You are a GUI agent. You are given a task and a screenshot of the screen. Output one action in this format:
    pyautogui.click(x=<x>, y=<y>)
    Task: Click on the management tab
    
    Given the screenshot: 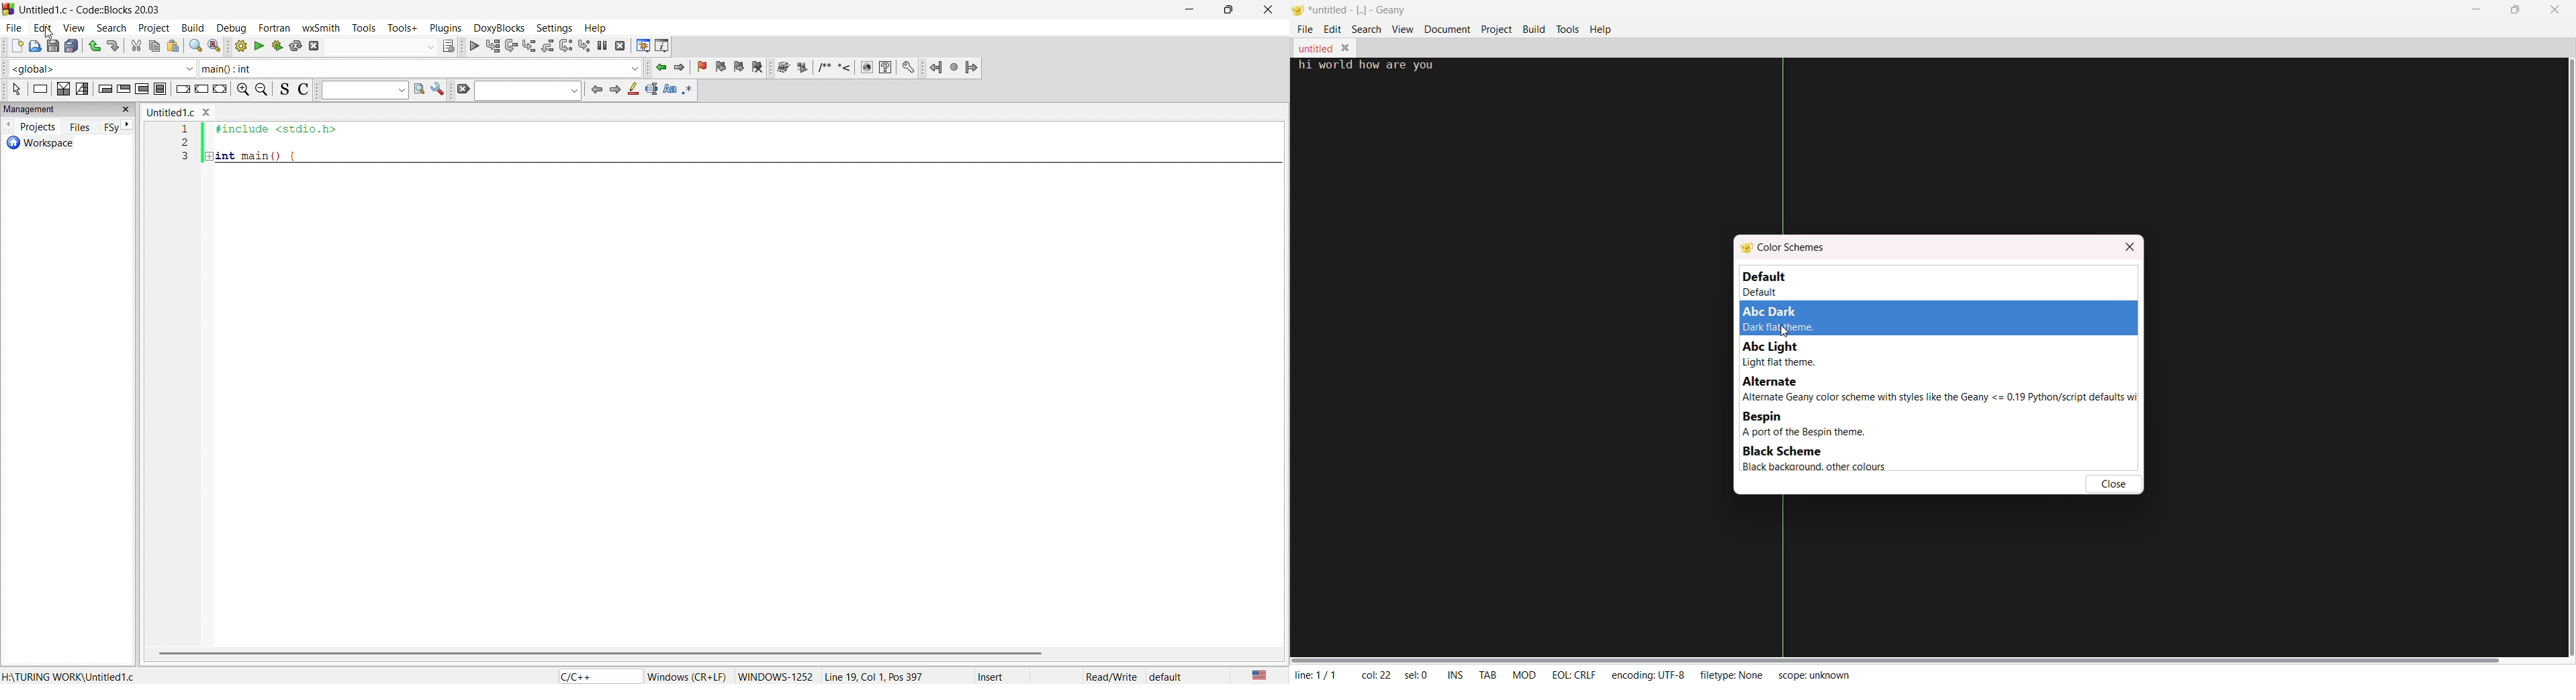 What is the action you would take?
    pyautogui.click(x=57, y=108)
    